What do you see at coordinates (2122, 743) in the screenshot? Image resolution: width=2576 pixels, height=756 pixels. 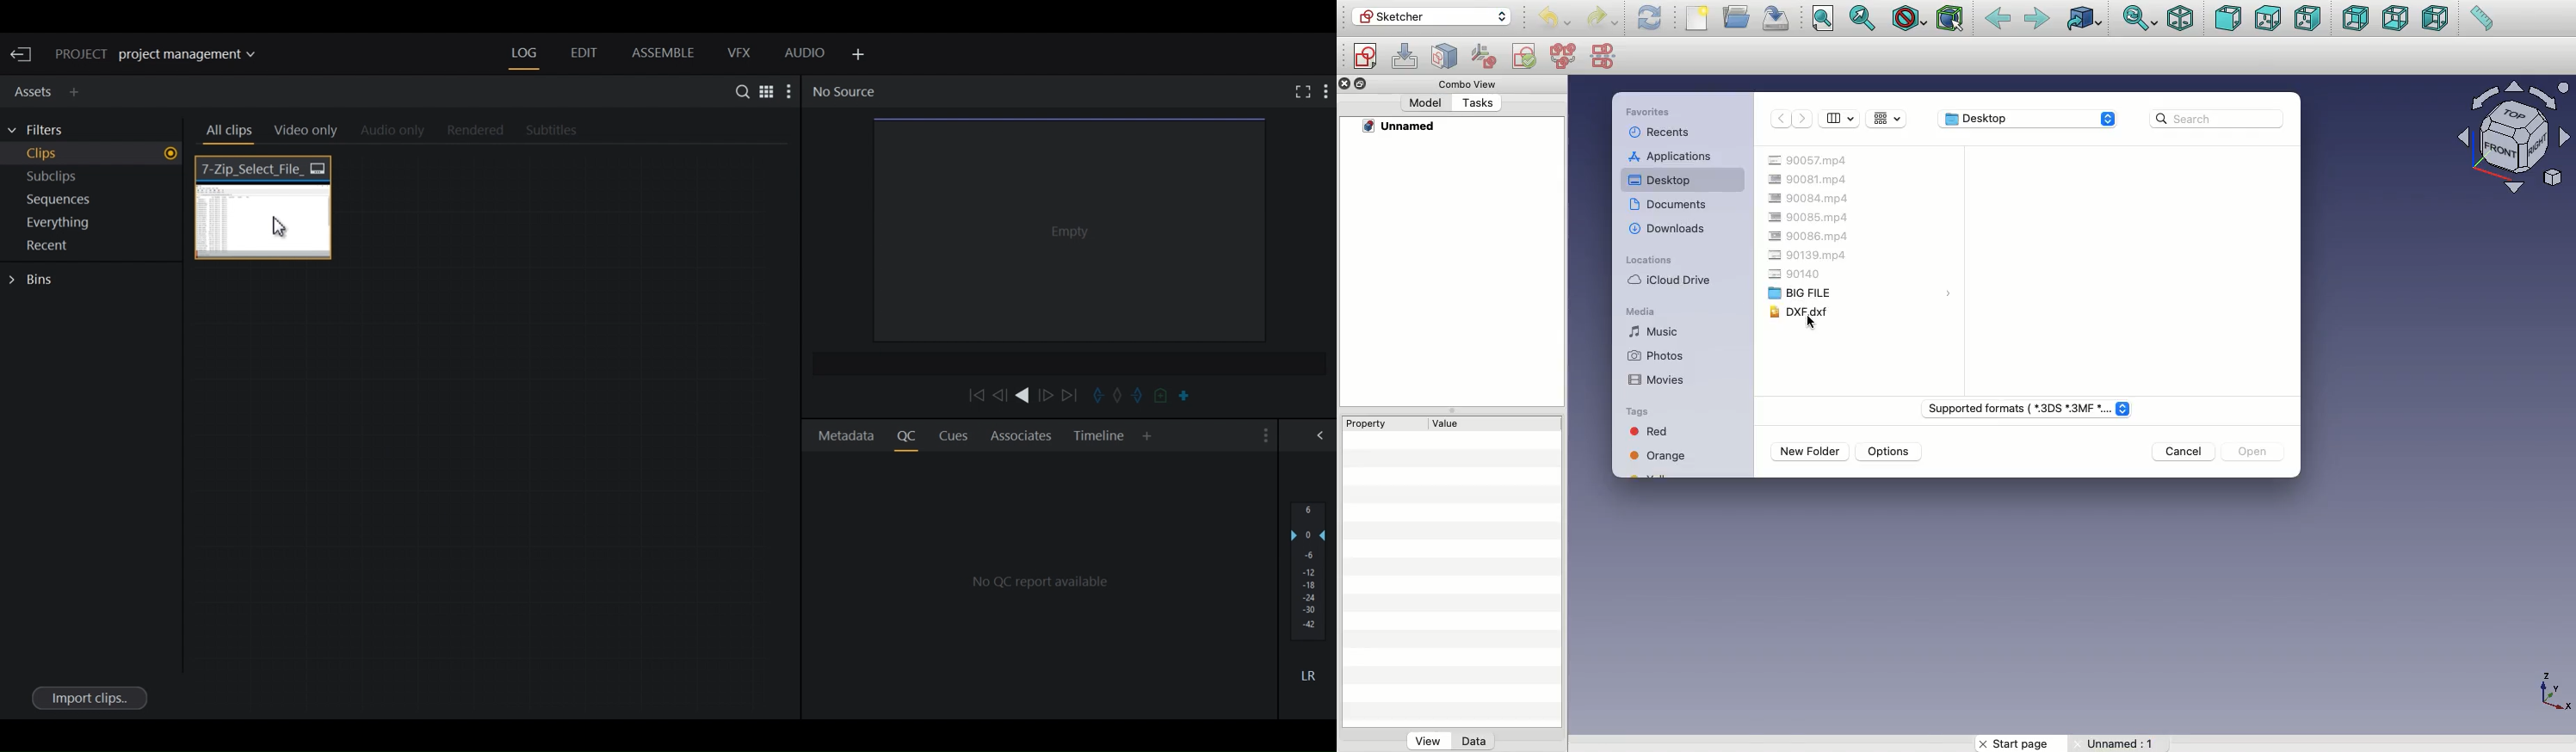 I see `Unnamed: 1` at bounding box center [2122, 743].